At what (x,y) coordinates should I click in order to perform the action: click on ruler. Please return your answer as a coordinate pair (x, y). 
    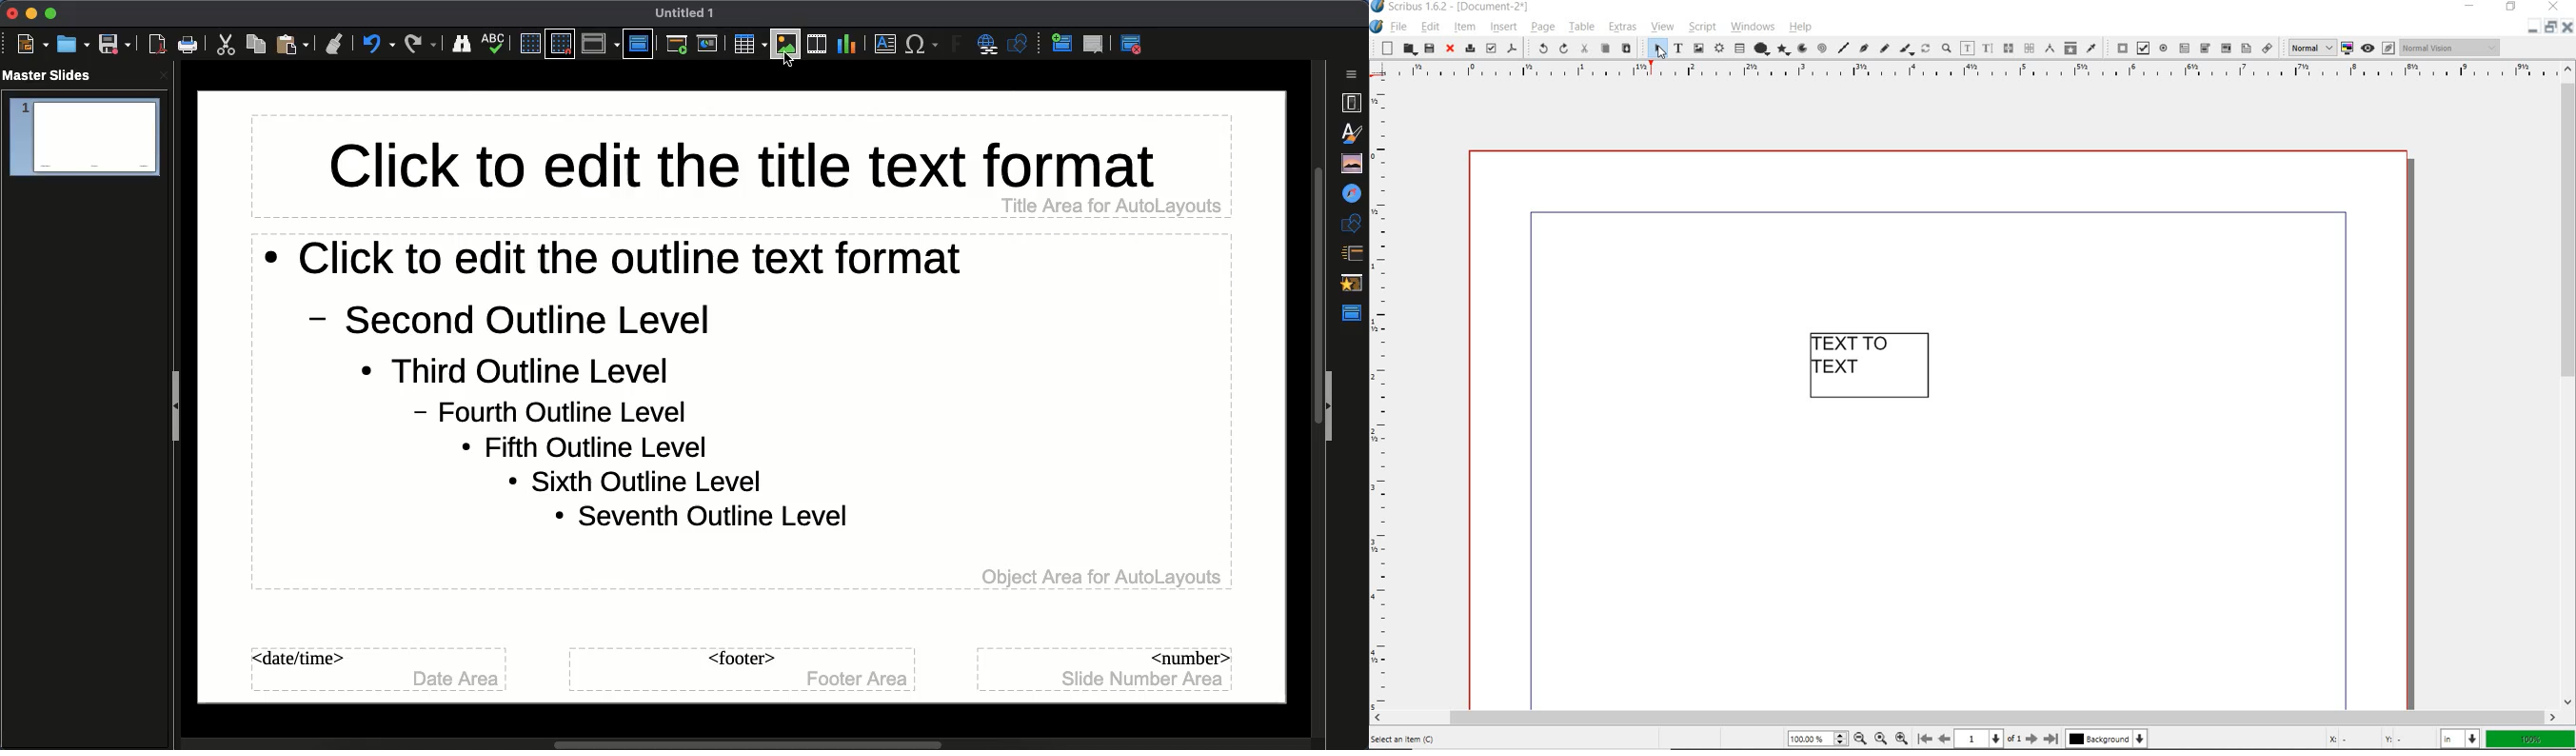
    Looking at the image, I should click on (1968, 75).